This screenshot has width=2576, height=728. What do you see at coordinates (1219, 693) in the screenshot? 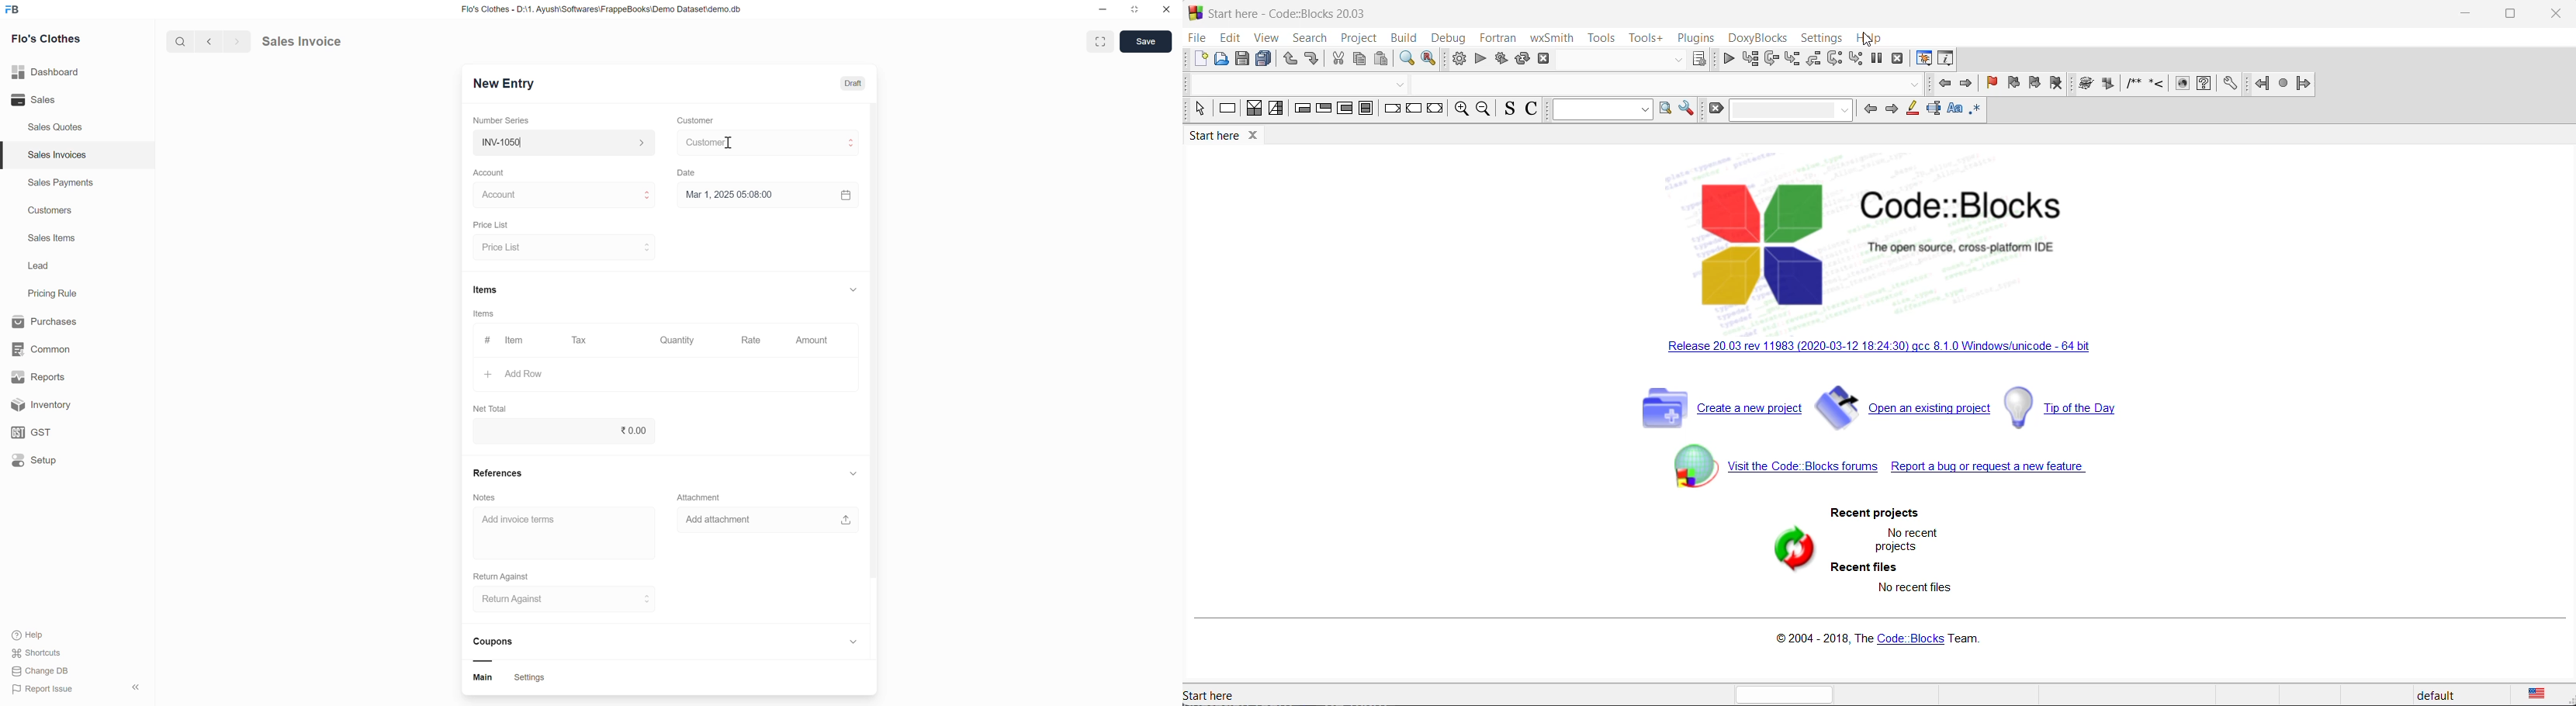
I see `start here` at bounding box center [1219, 693].